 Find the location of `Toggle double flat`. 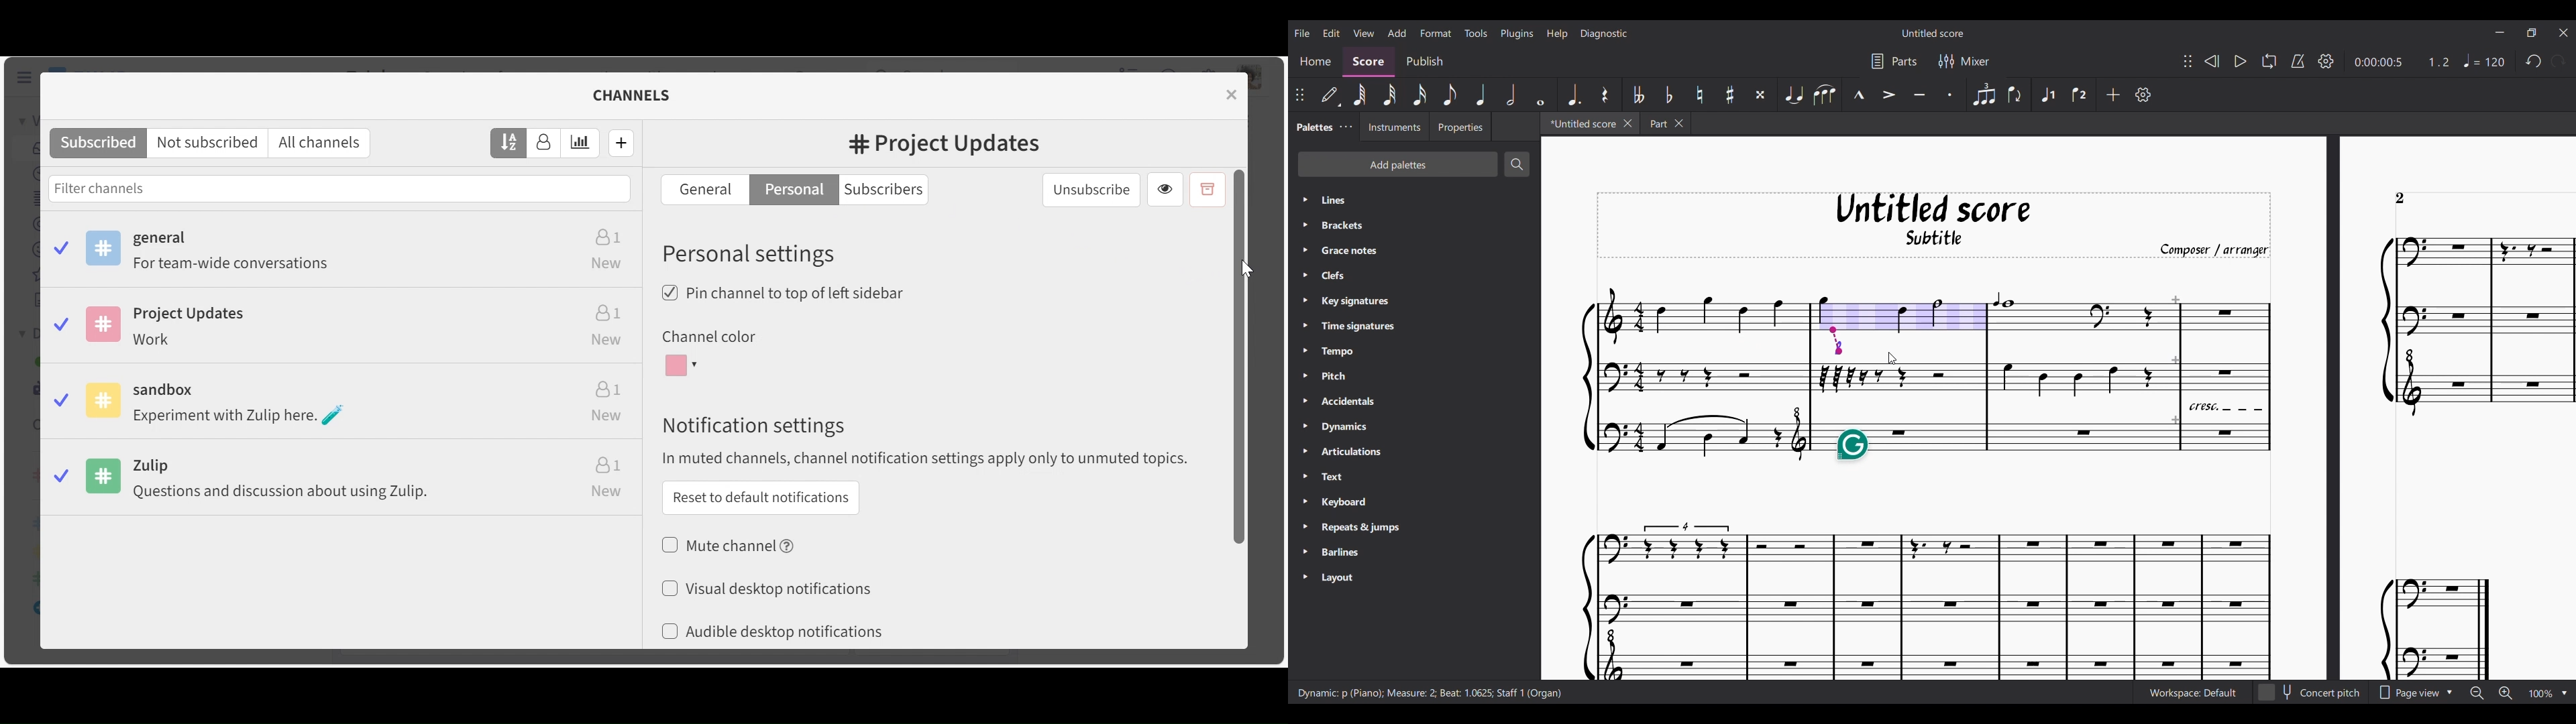

Toggle double flat is located at coordinates (1637, 95).